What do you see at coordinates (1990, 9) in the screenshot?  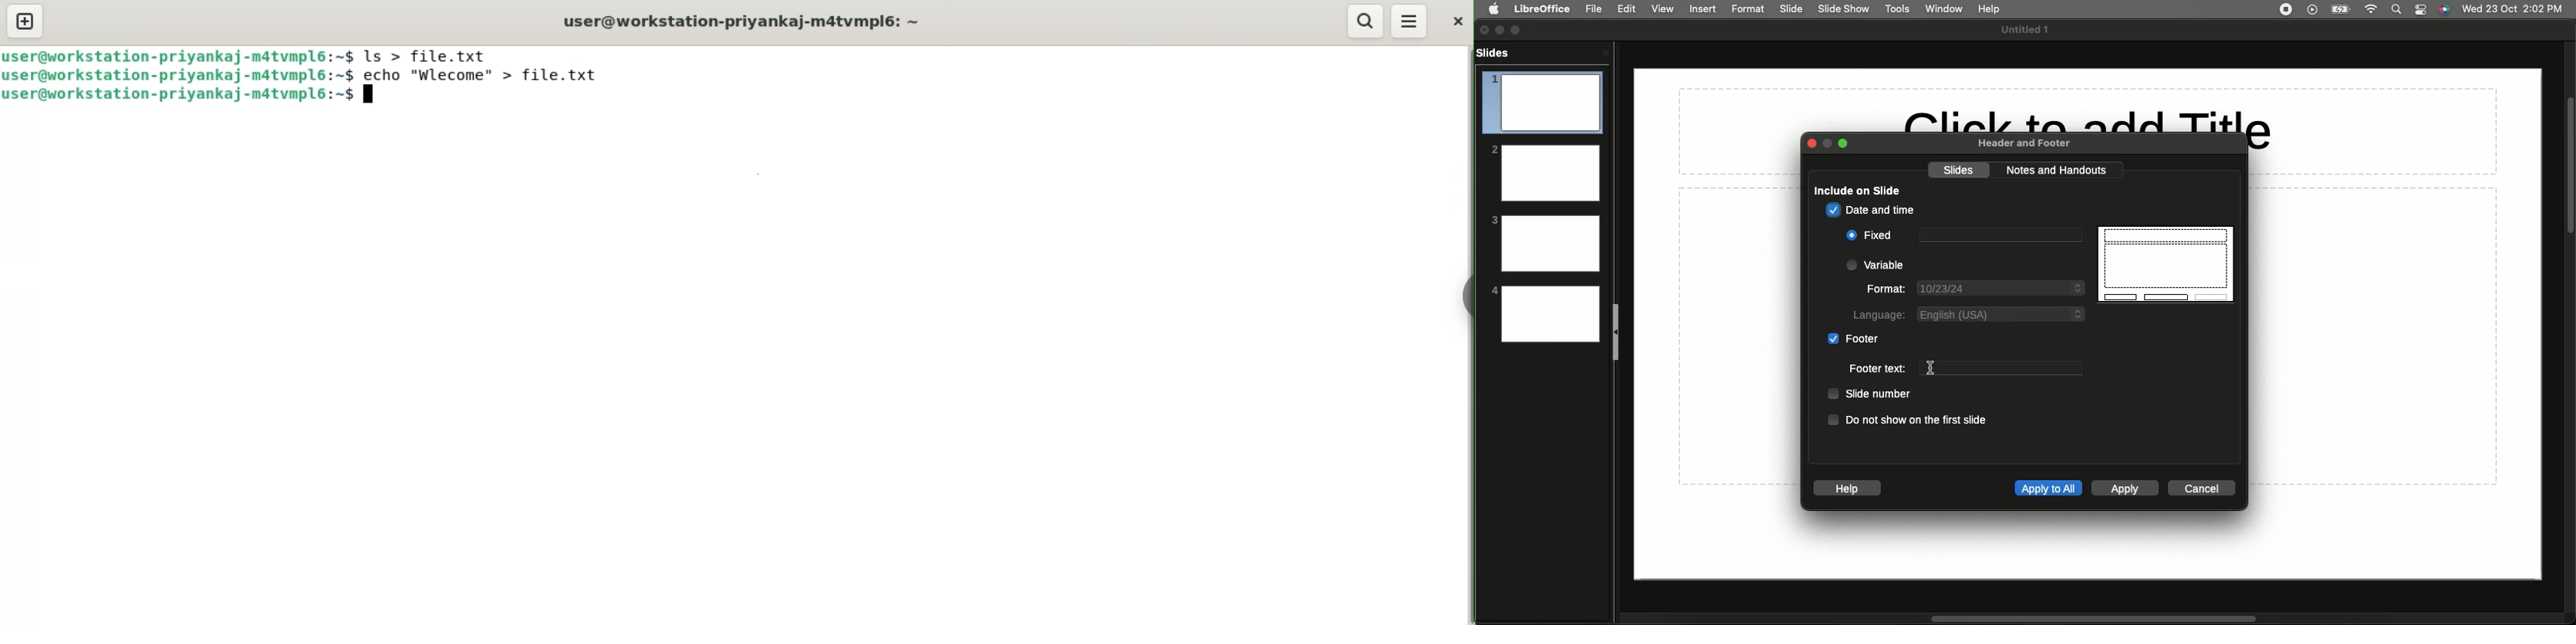 I see `Hel` at bounding box center [1990, 9].